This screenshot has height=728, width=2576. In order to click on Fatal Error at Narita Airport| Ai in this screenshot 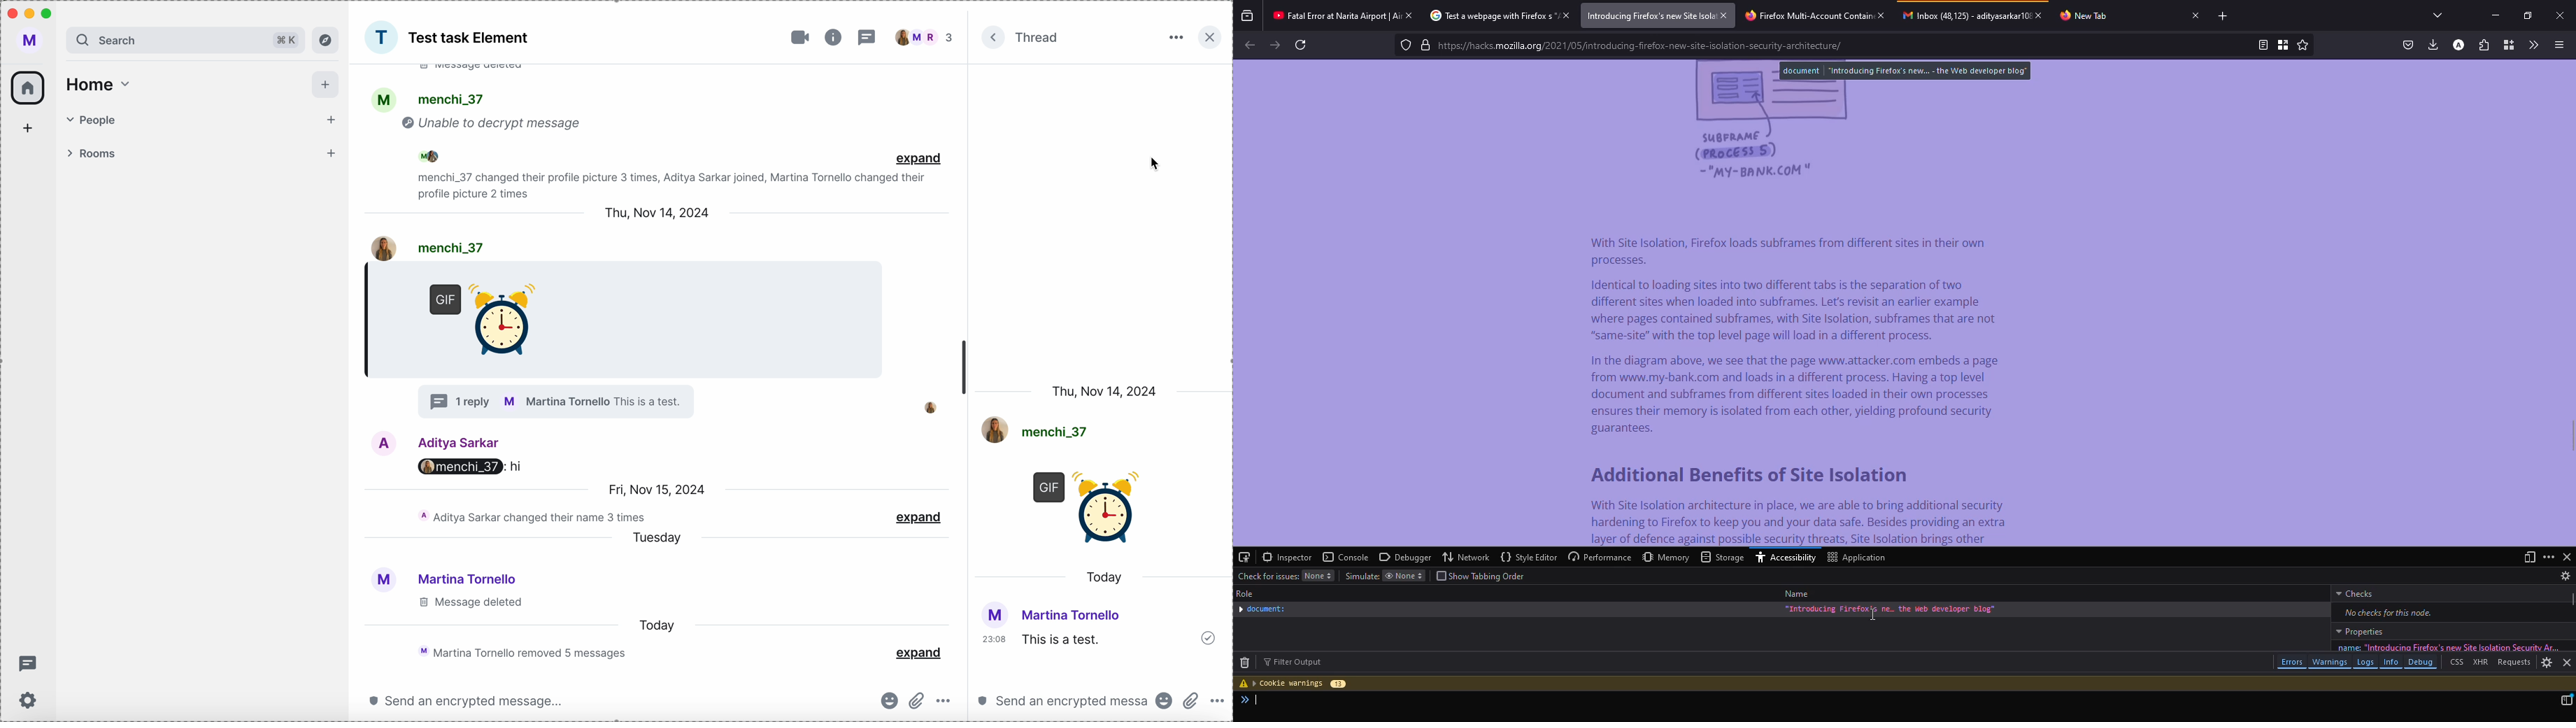, I will do `click(1330, 13)`.